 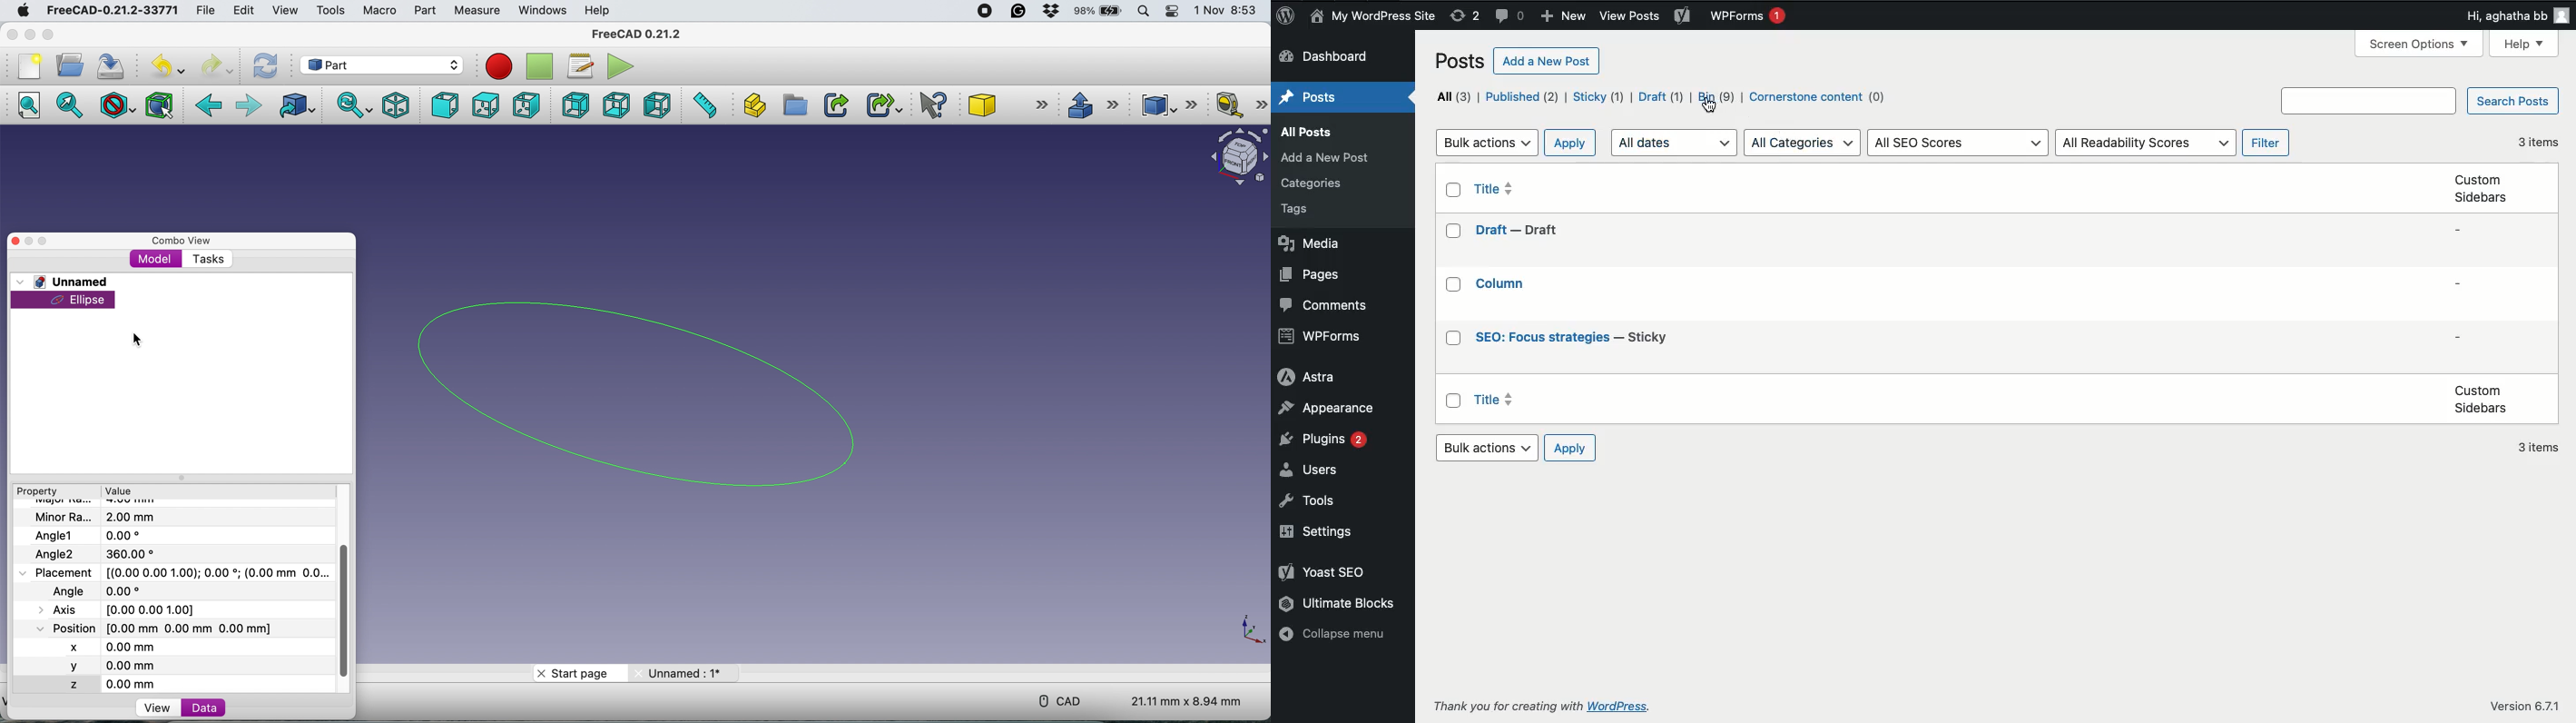 What do you see at coordinates (656, 105) in the screenshot?
I see `left` at bounding box center [656, 105].